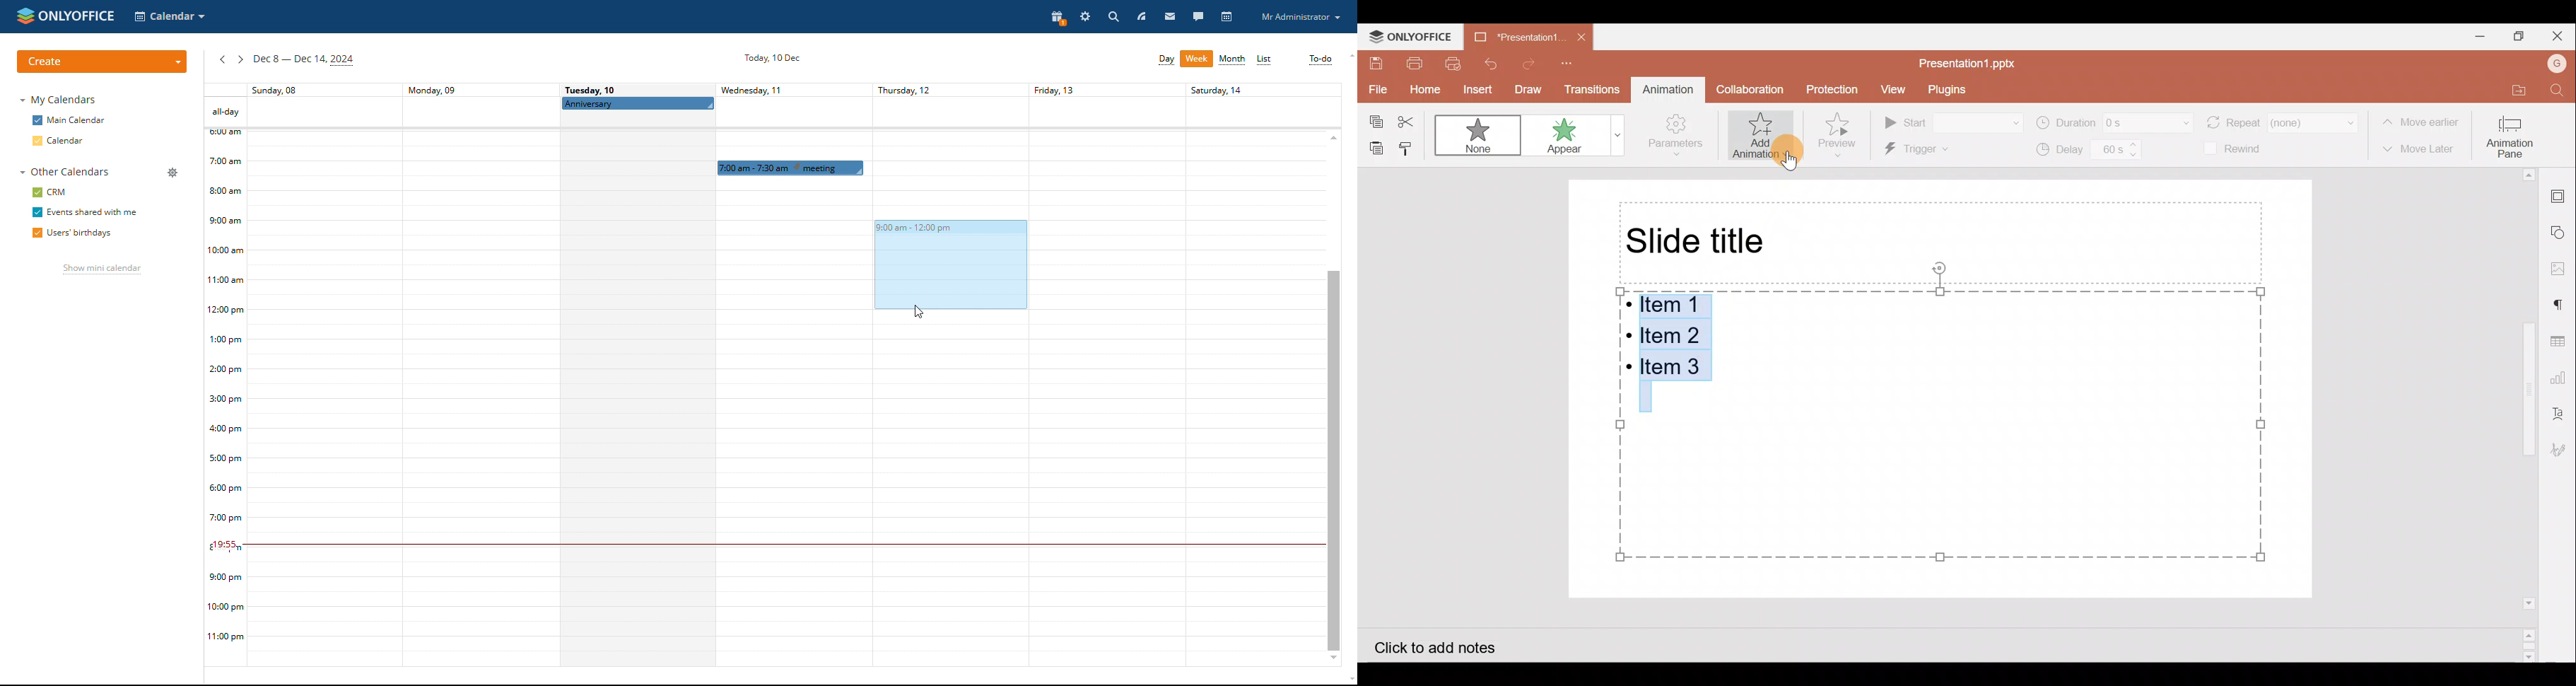 The image size is (2576, 700). I want to click on Presentation1.pptx, so click(1971, 61).